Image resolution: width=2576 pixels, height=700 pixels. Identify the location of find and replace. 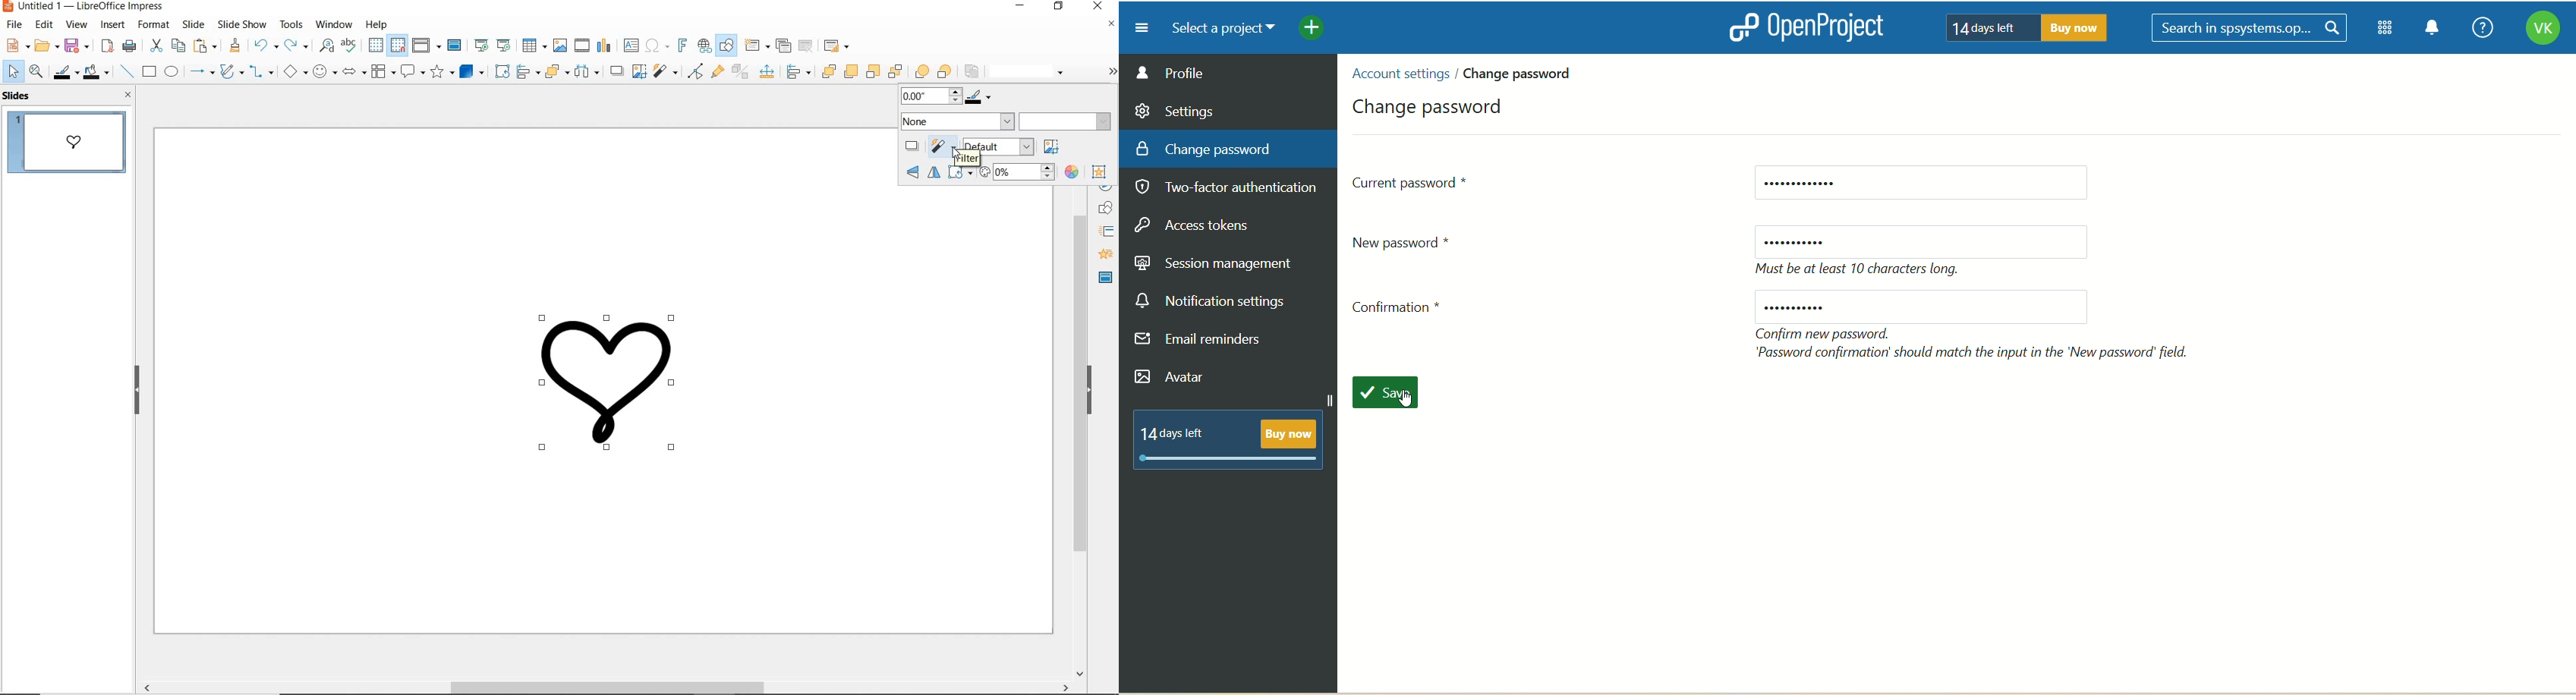
(327, 47).